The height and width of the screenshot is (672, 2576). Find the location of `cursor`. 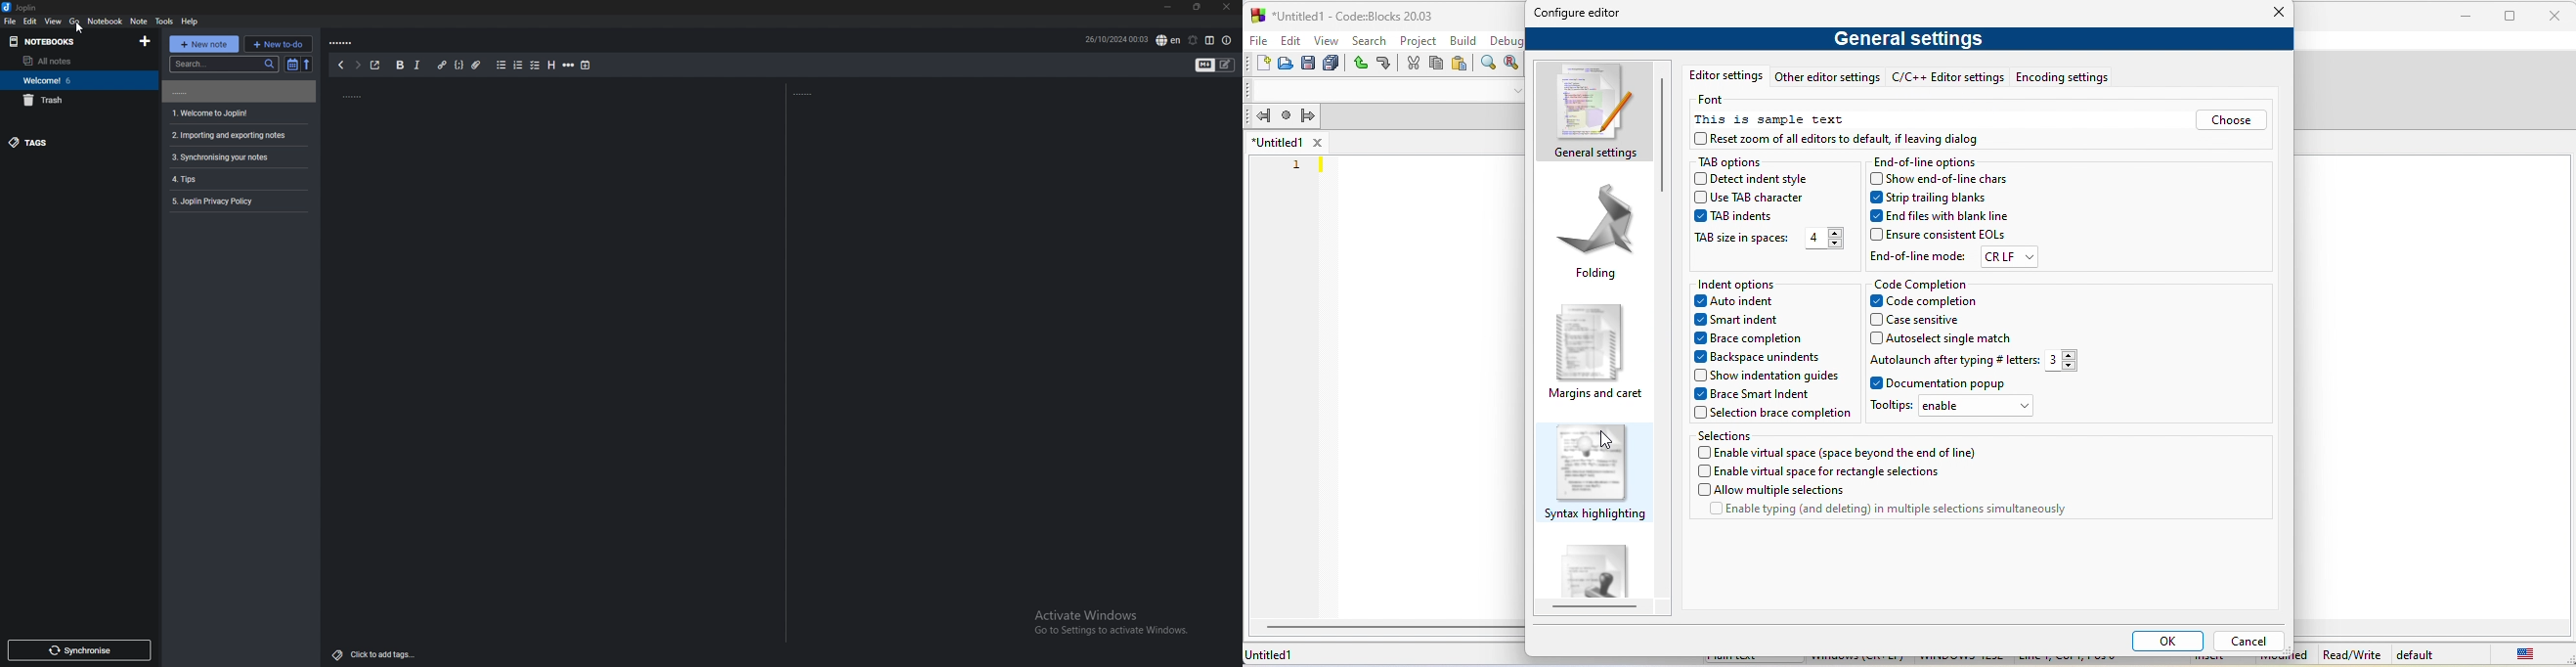

cursor is located at coordinates (78, 27).